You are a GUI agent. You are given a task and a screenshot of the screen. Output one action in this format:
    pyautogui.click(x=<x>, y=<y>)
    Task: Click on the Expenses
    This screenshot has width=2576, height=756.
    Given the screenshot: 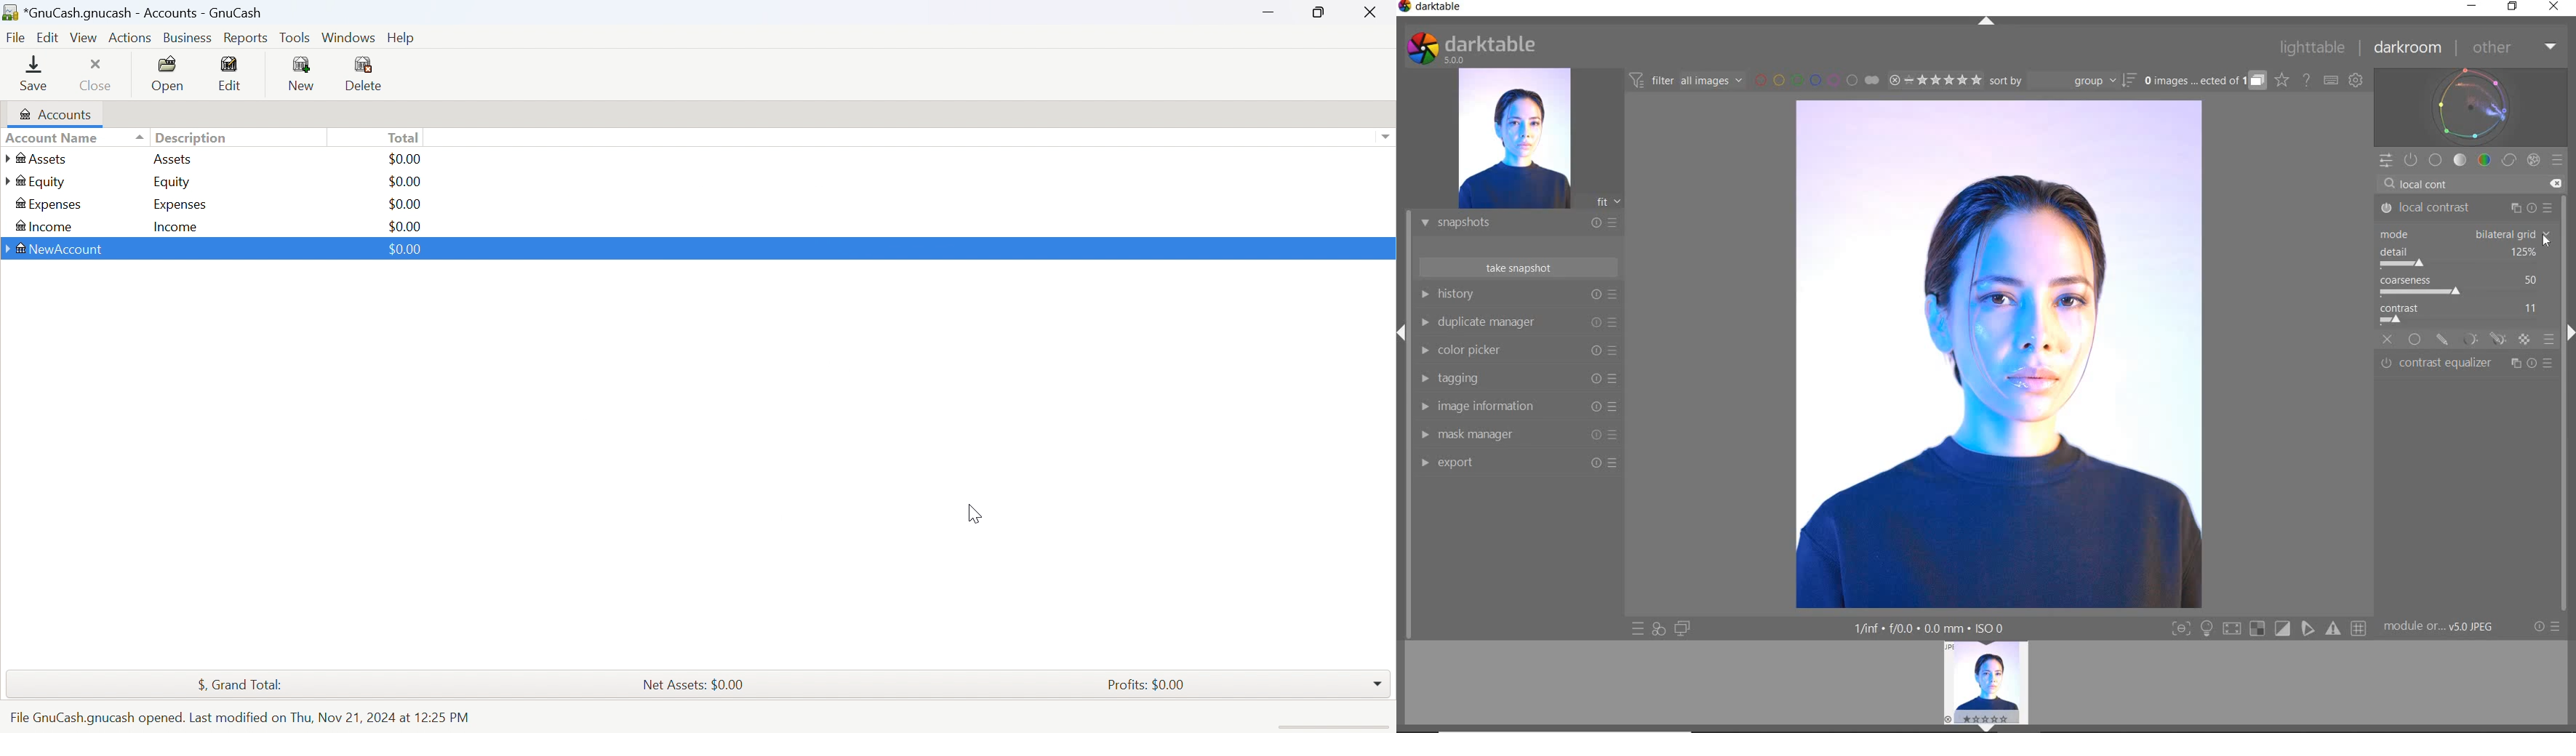 What is the action you would take?
    pyautogui.click(x=180, y=205)
    